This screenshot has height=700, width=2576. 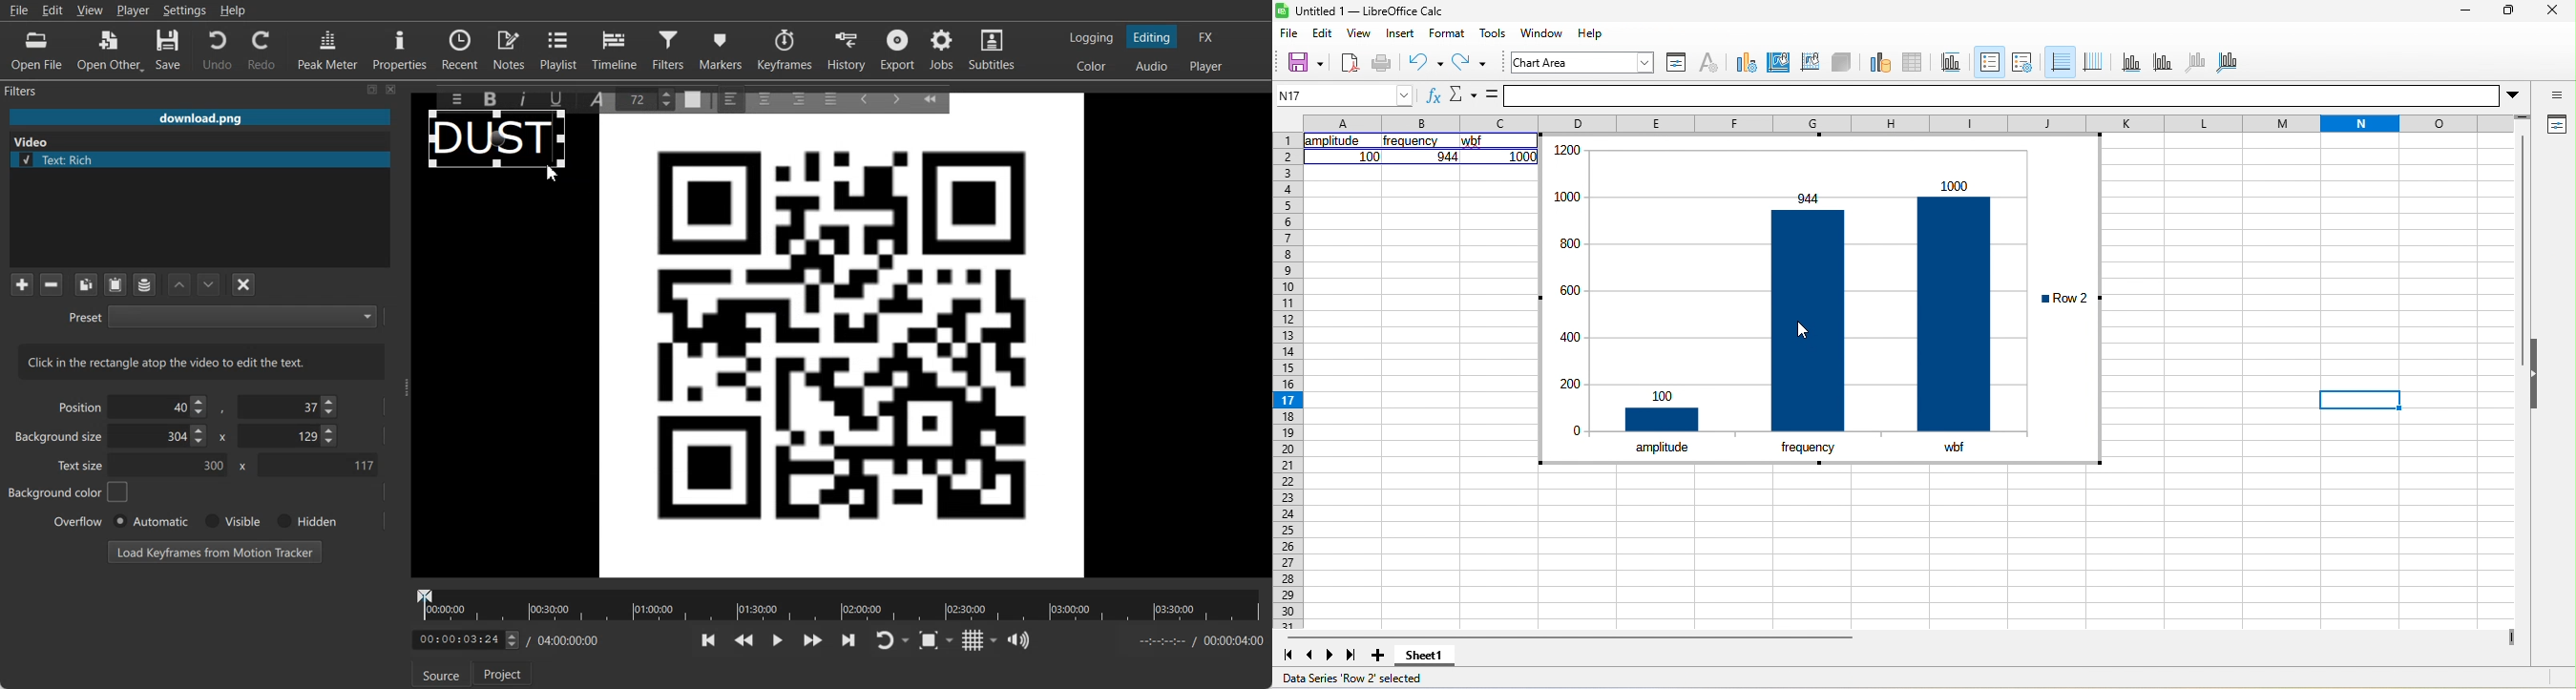 I want to click on file, so click(x=1292, y=35).